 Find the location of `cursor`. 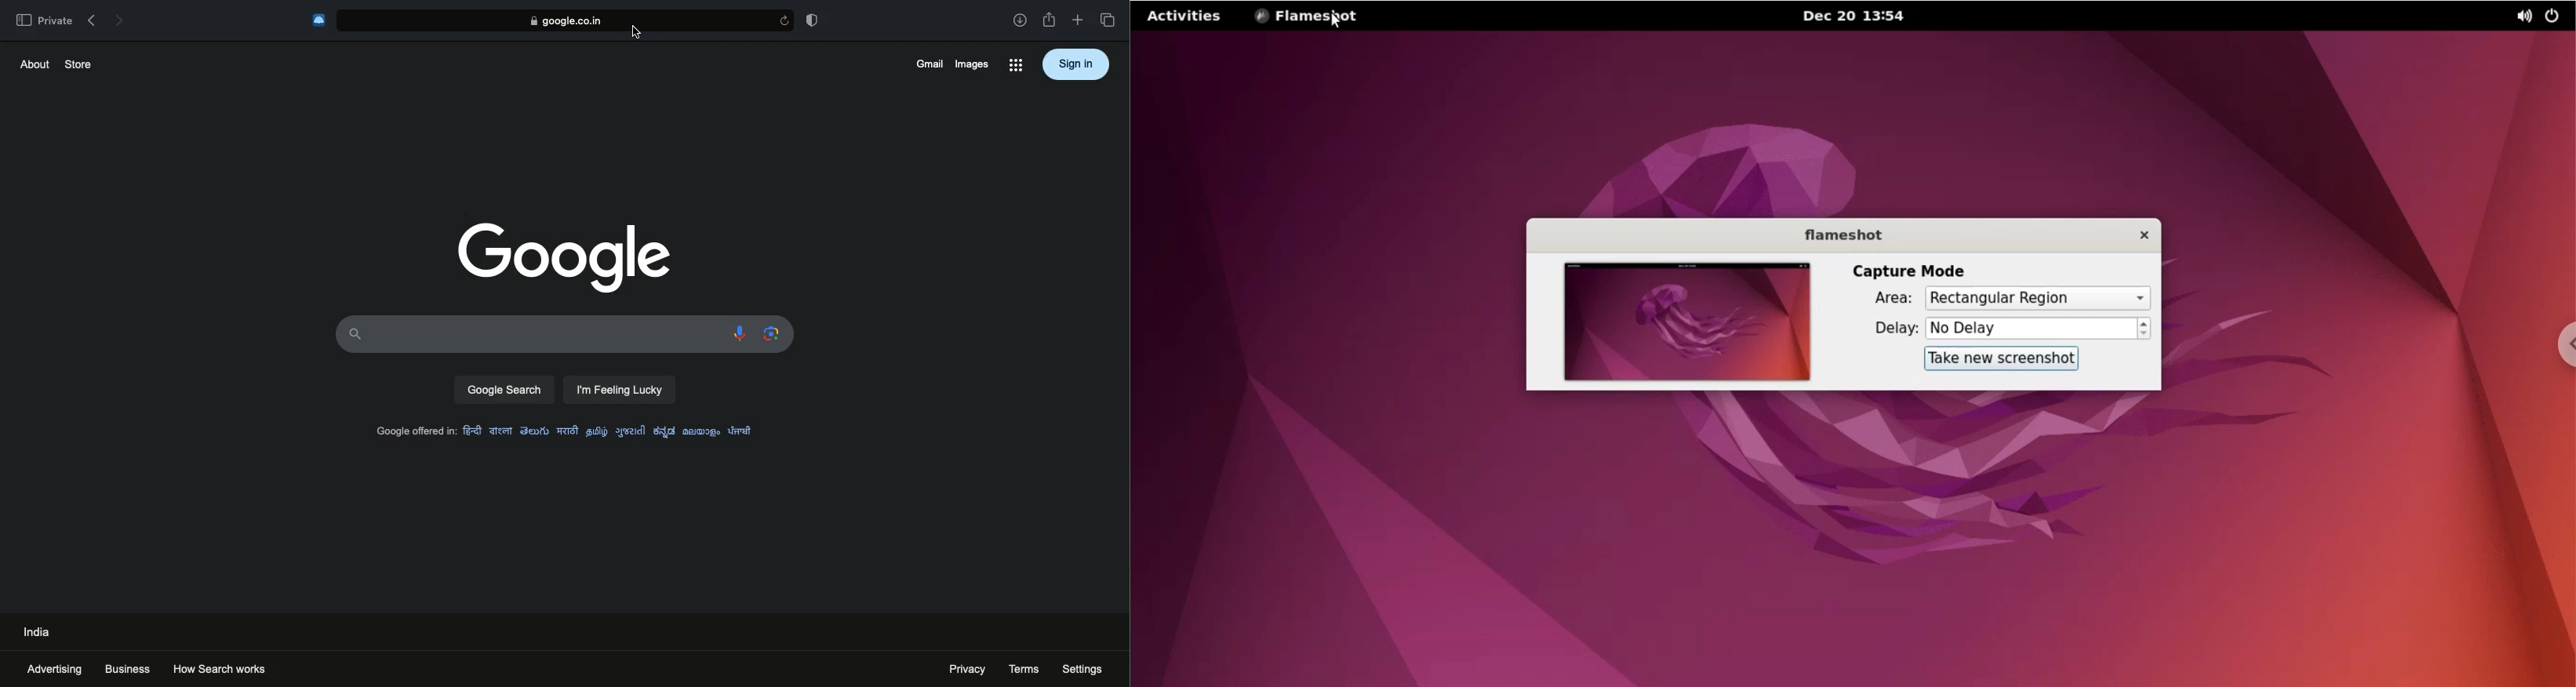

cursor is located at coordinates (1334, 19).